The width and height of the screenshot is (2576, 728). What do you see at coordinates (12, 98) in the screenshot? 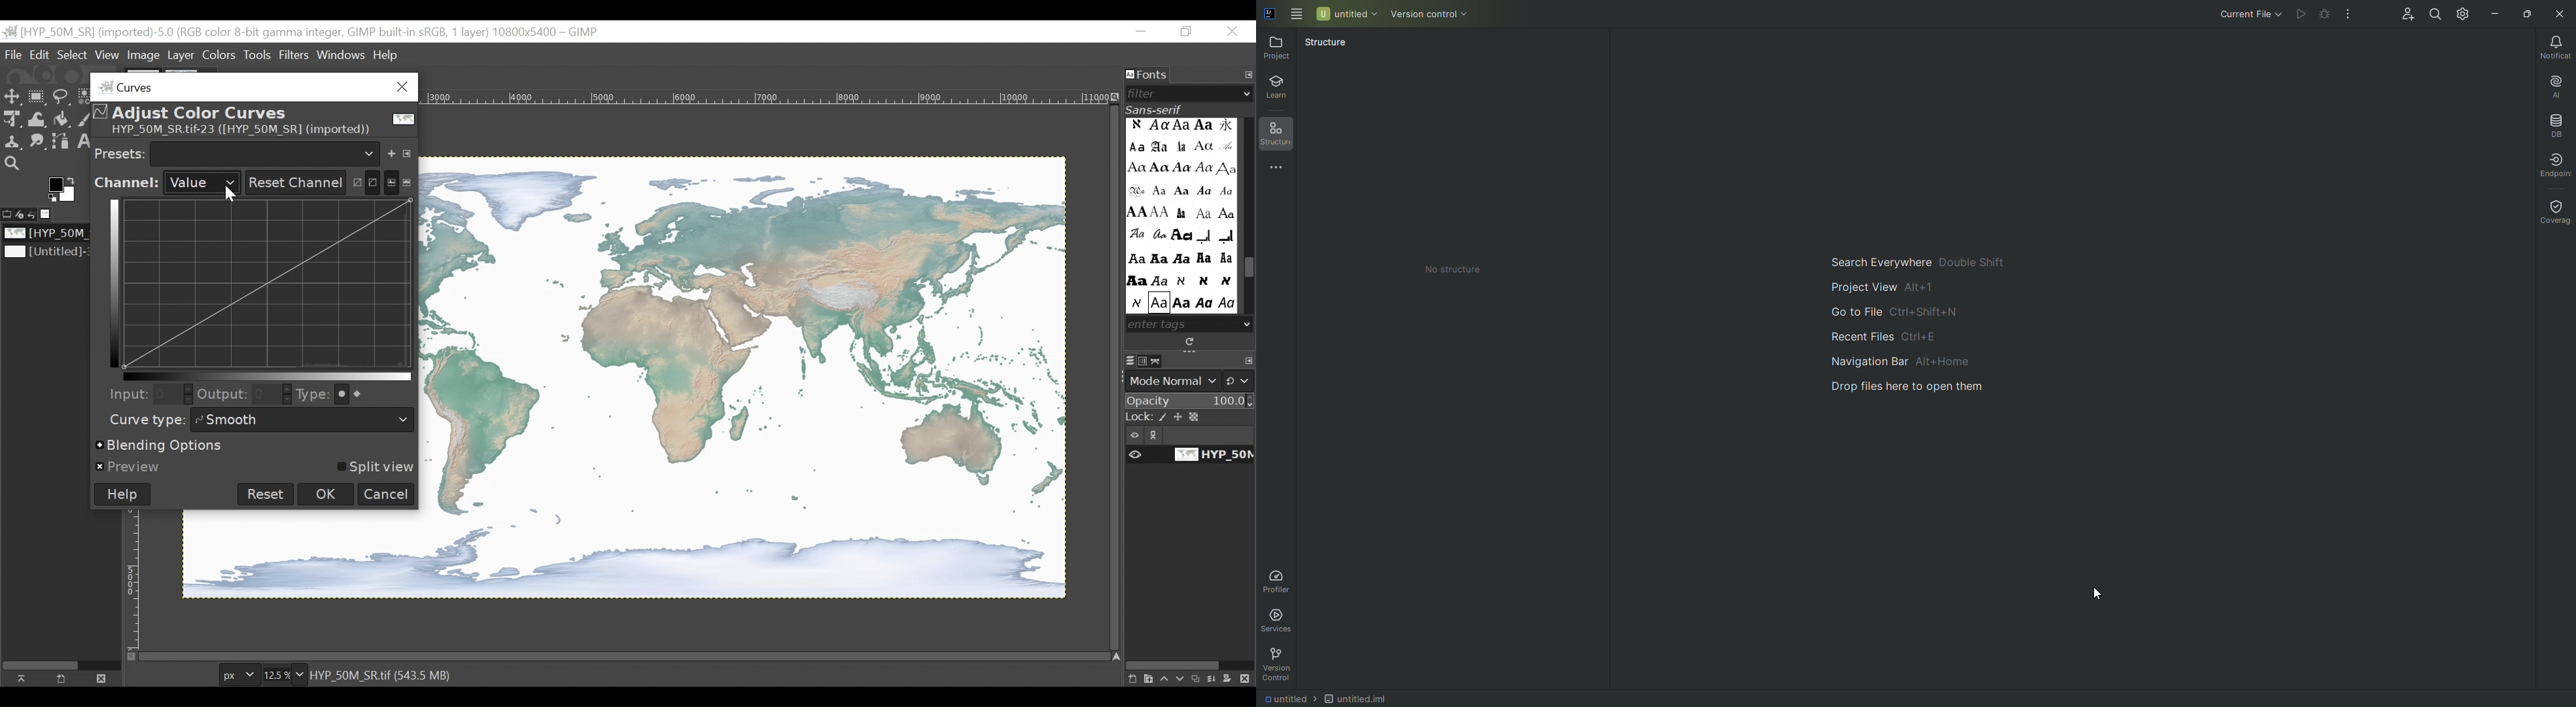
I see `Select tool` at bounding box center [12, 98].